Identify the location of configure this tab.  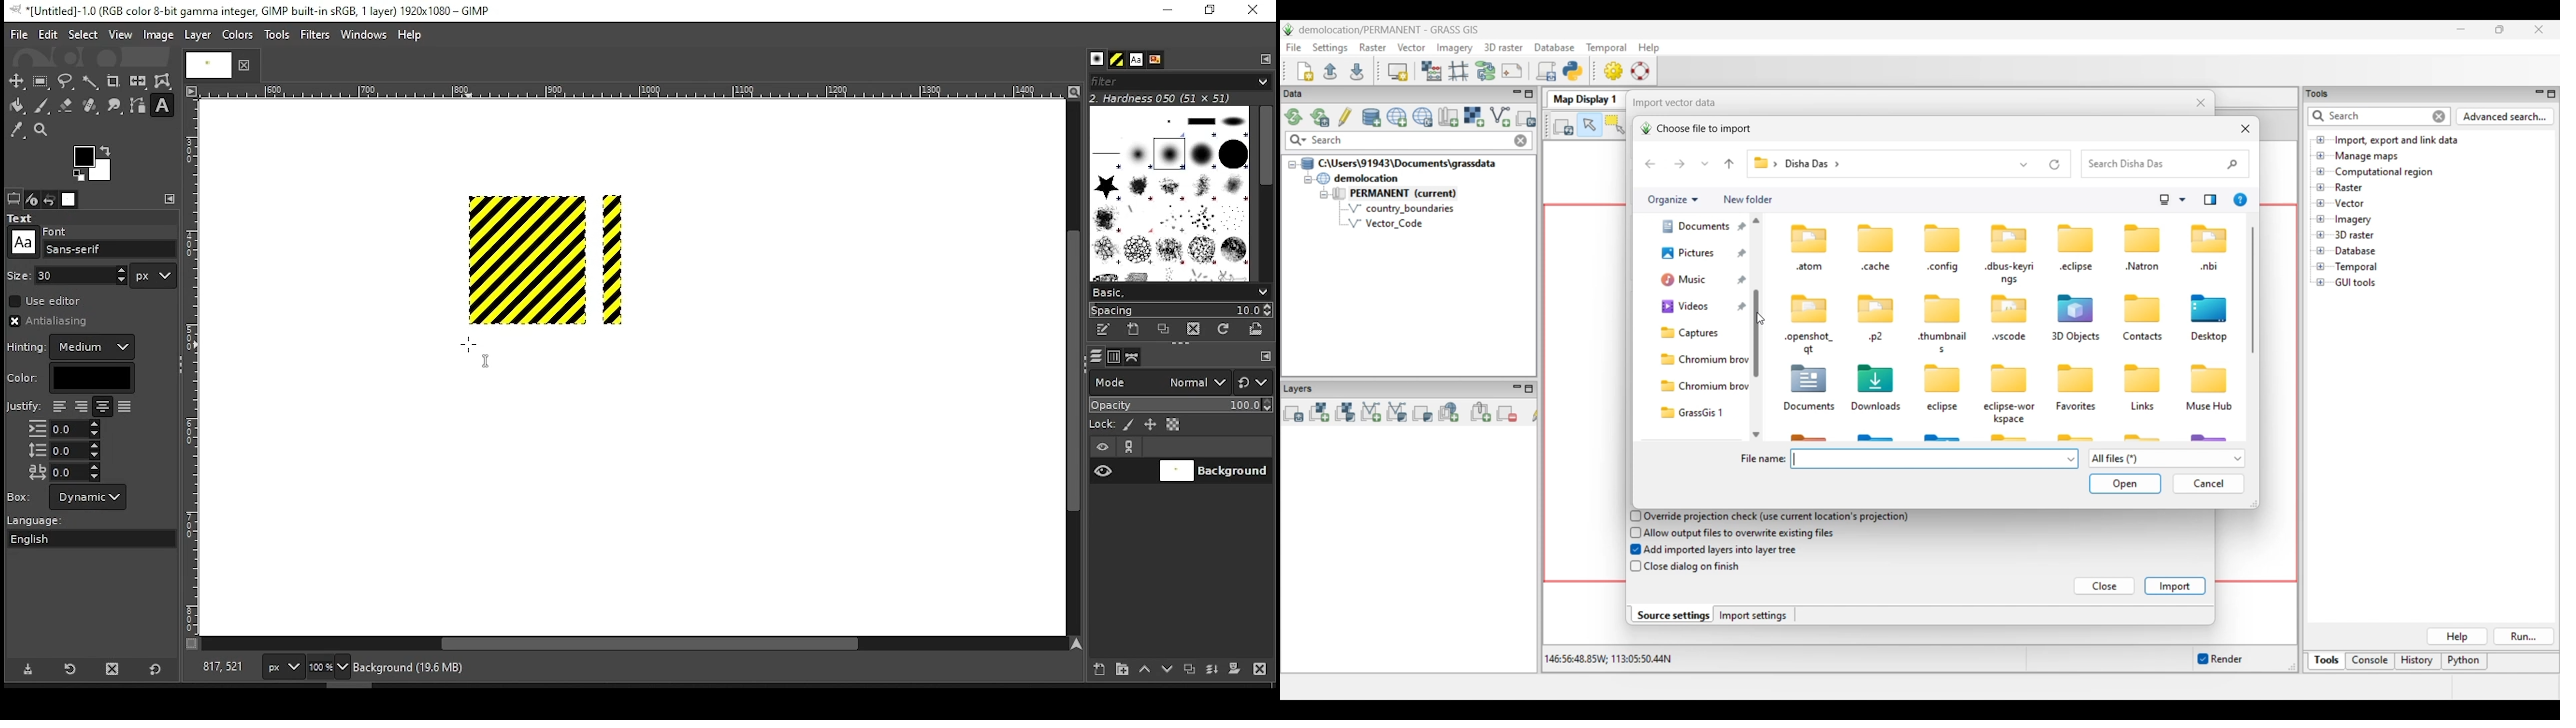
(1267, 58).